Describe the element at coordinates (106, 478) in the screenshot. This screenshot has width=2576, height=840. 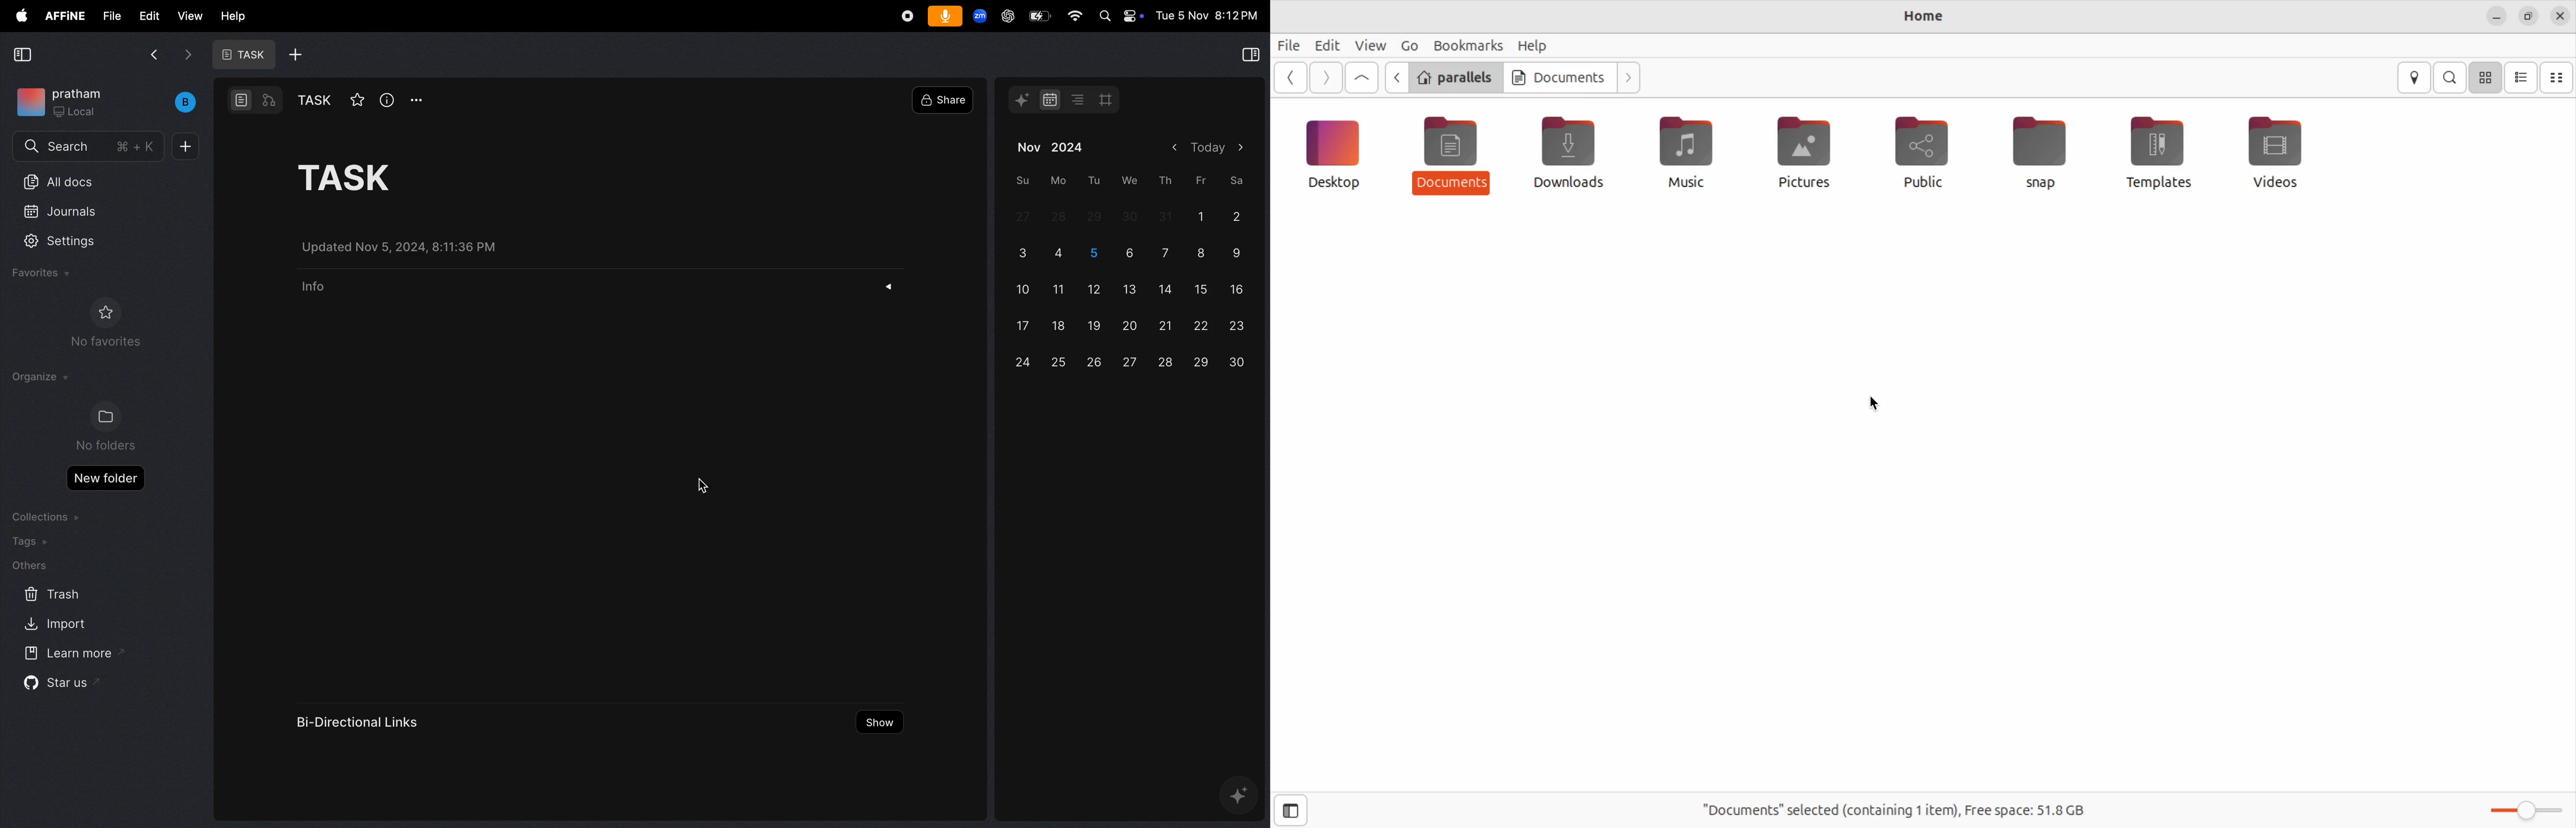
I see `new folder` at that location.